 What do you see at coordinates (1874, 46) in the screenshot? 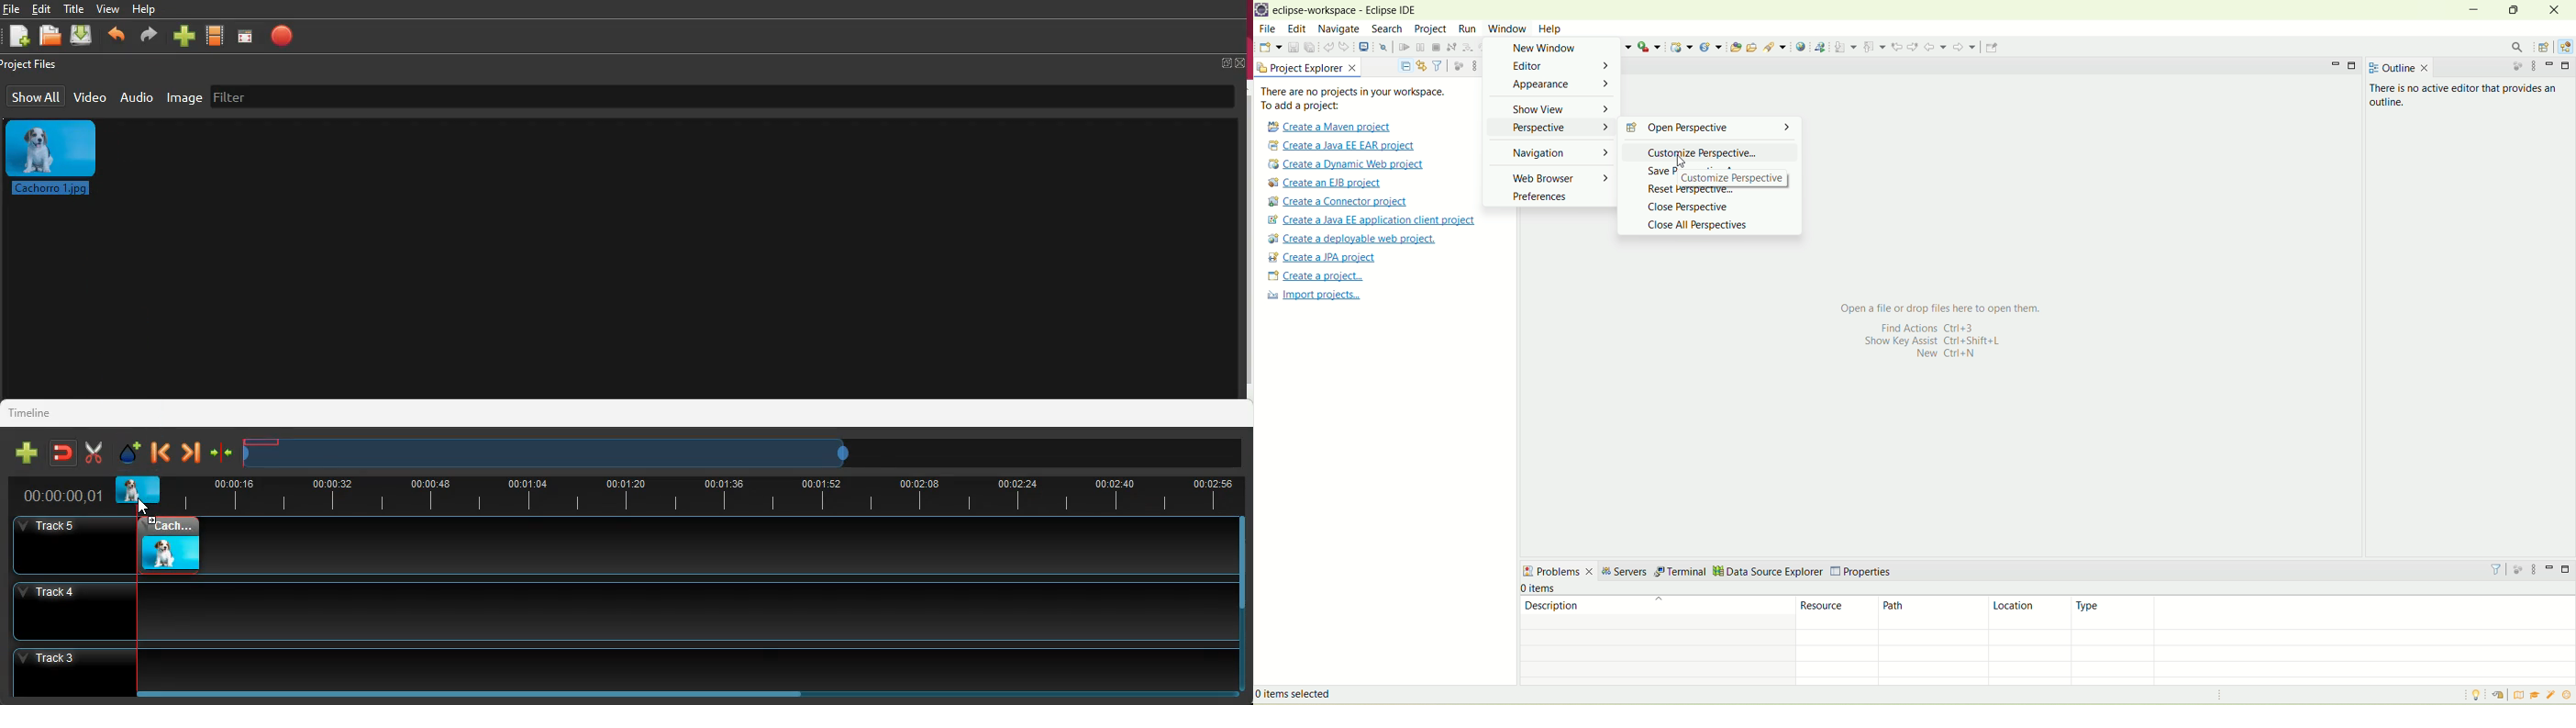
I see `previous annotation` at bounding box center [1874, 46].